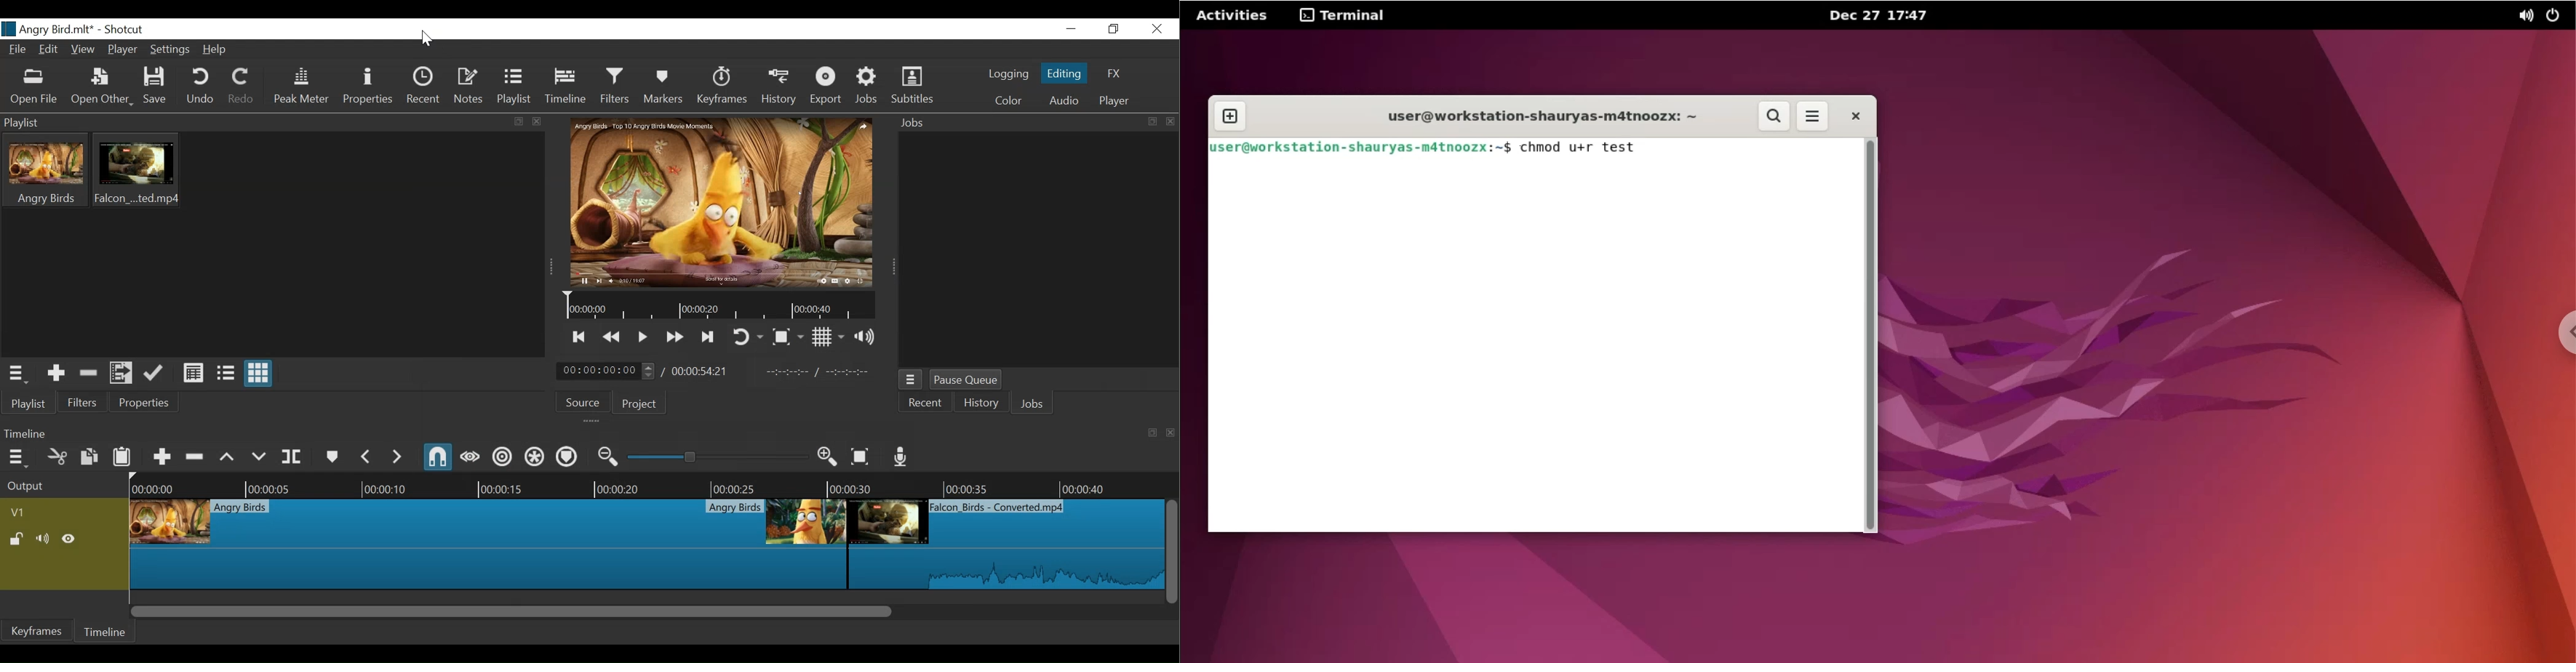  I want to click on Settings, so click(172, 49).